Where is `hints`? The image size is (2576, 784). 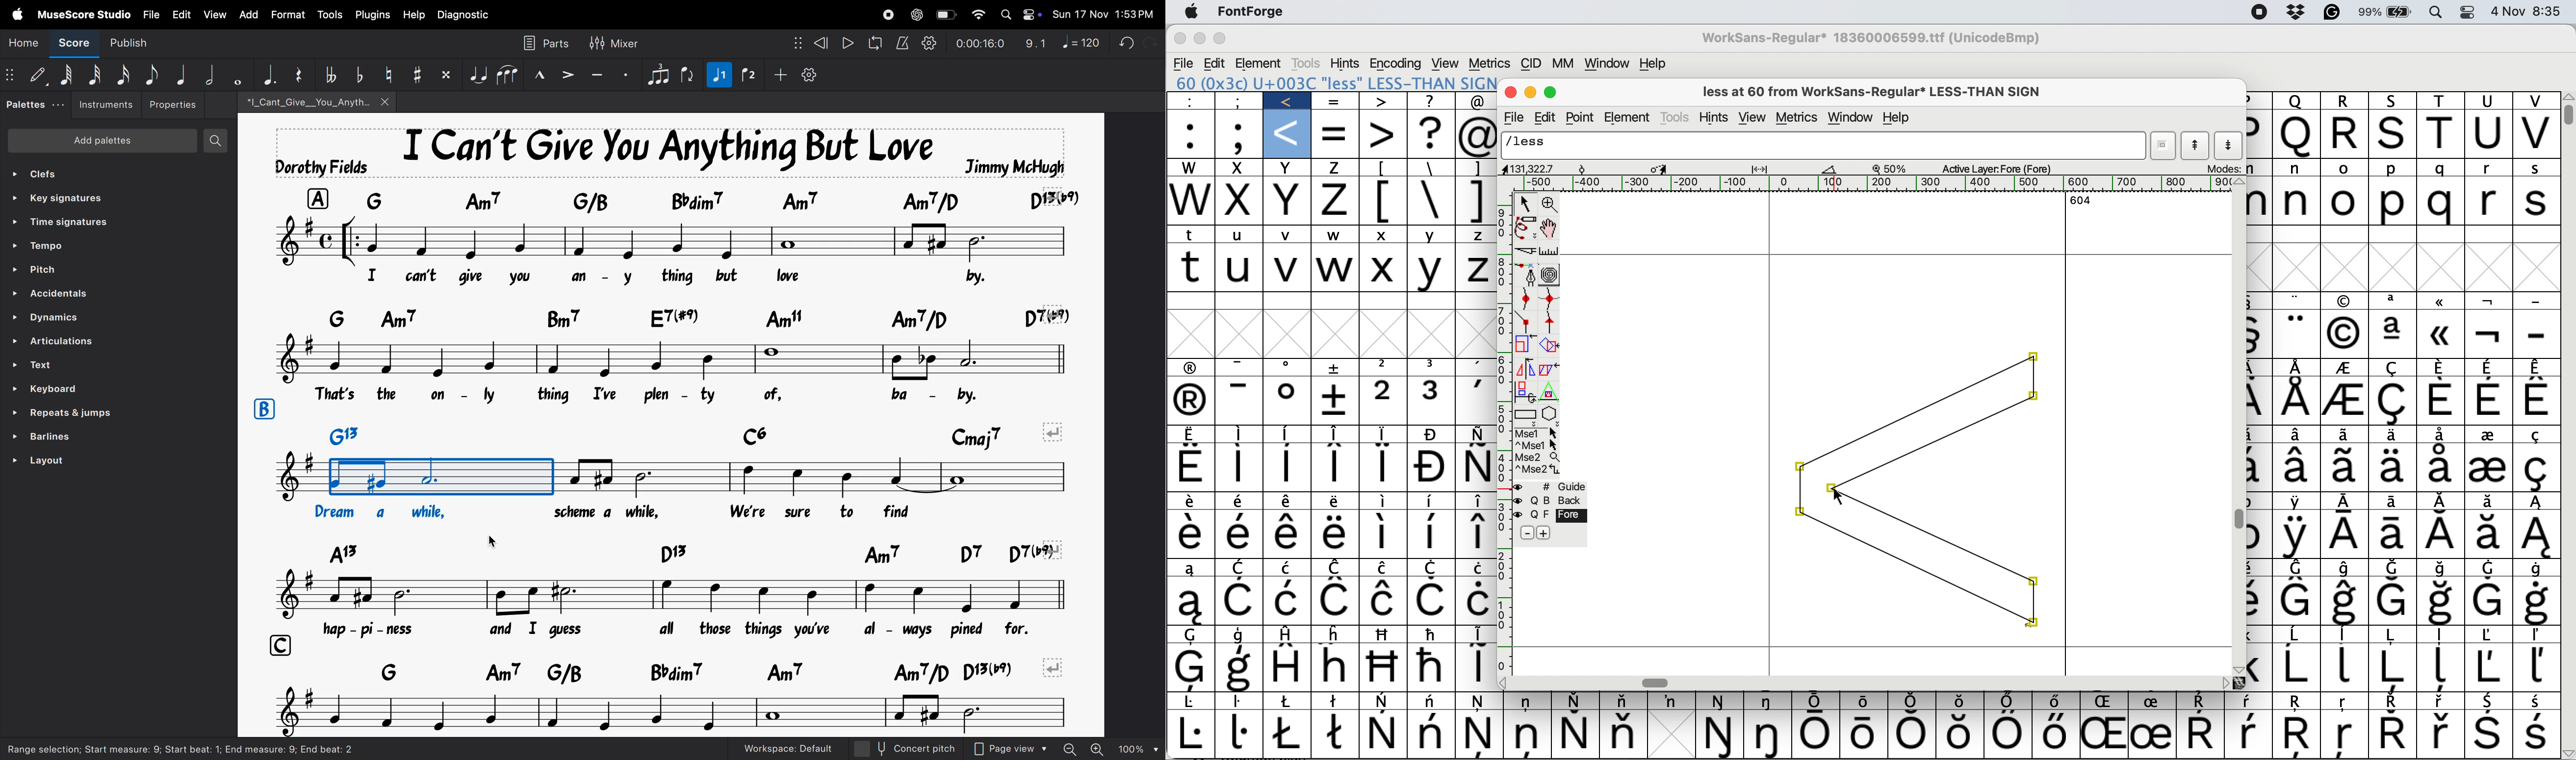
hints is located at coordinates (1714, 117).